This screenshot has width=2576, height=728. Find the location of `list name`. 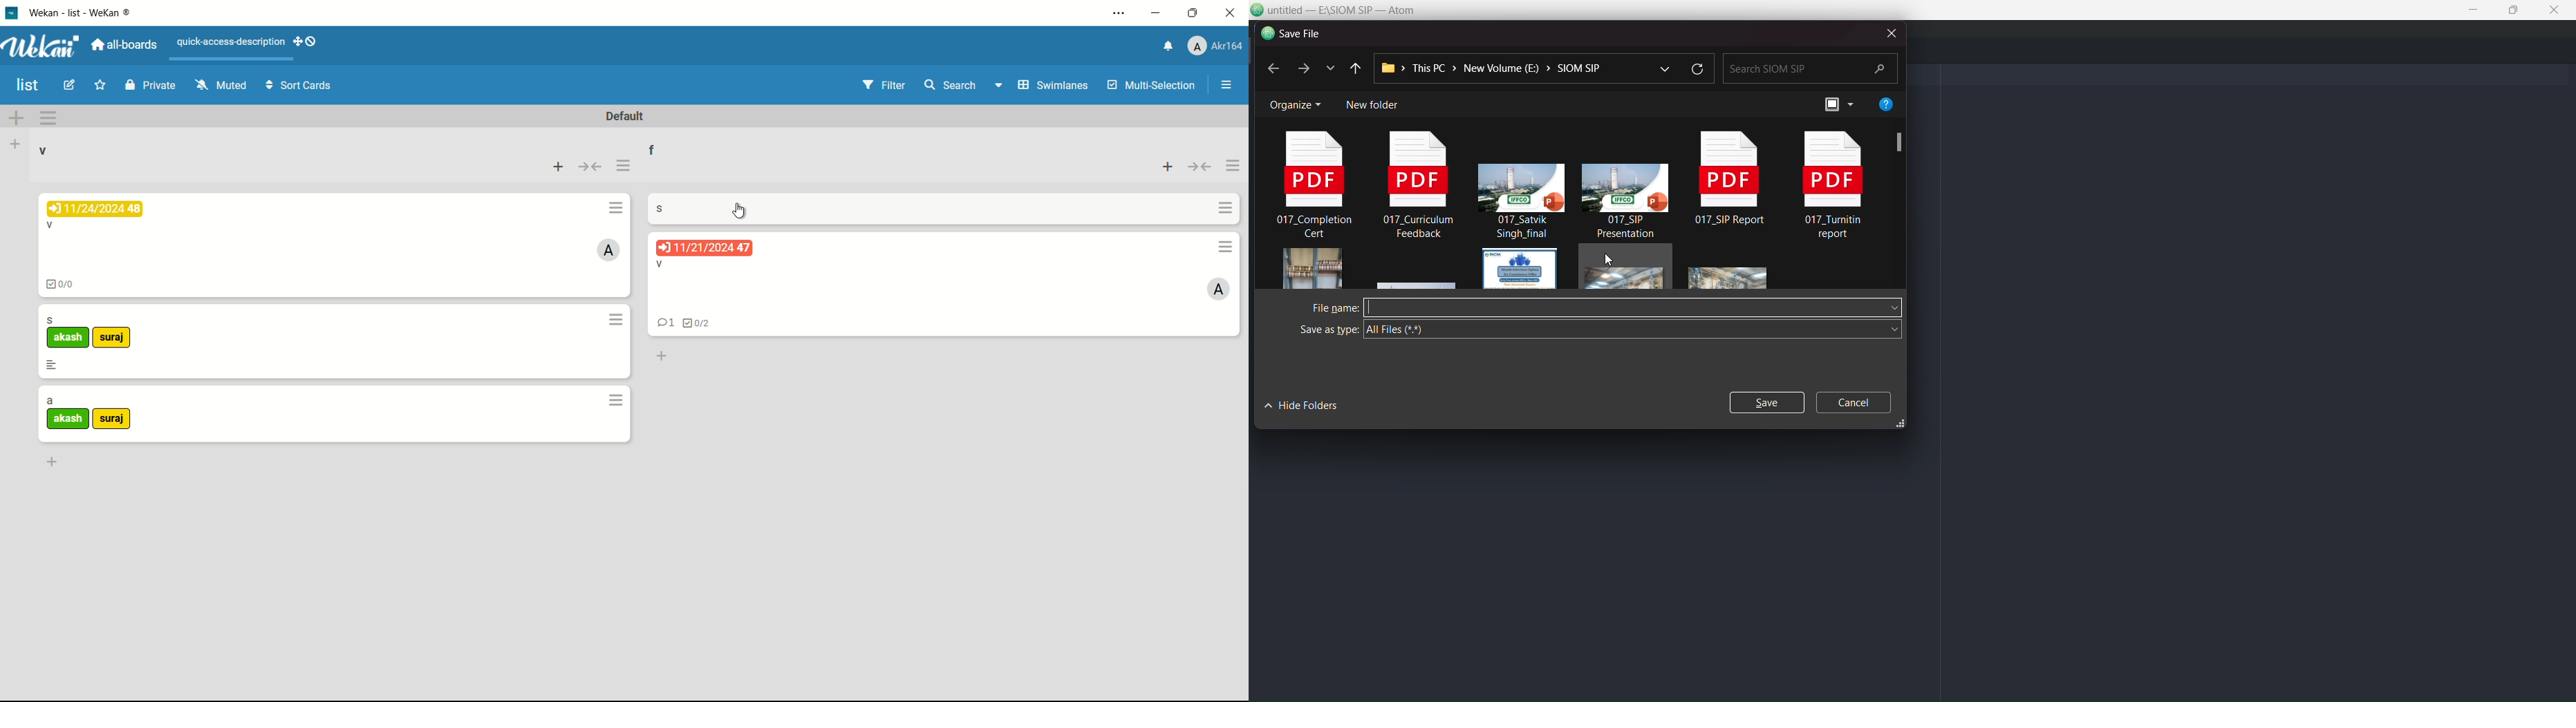

list name is located at coordinates (653, 150).